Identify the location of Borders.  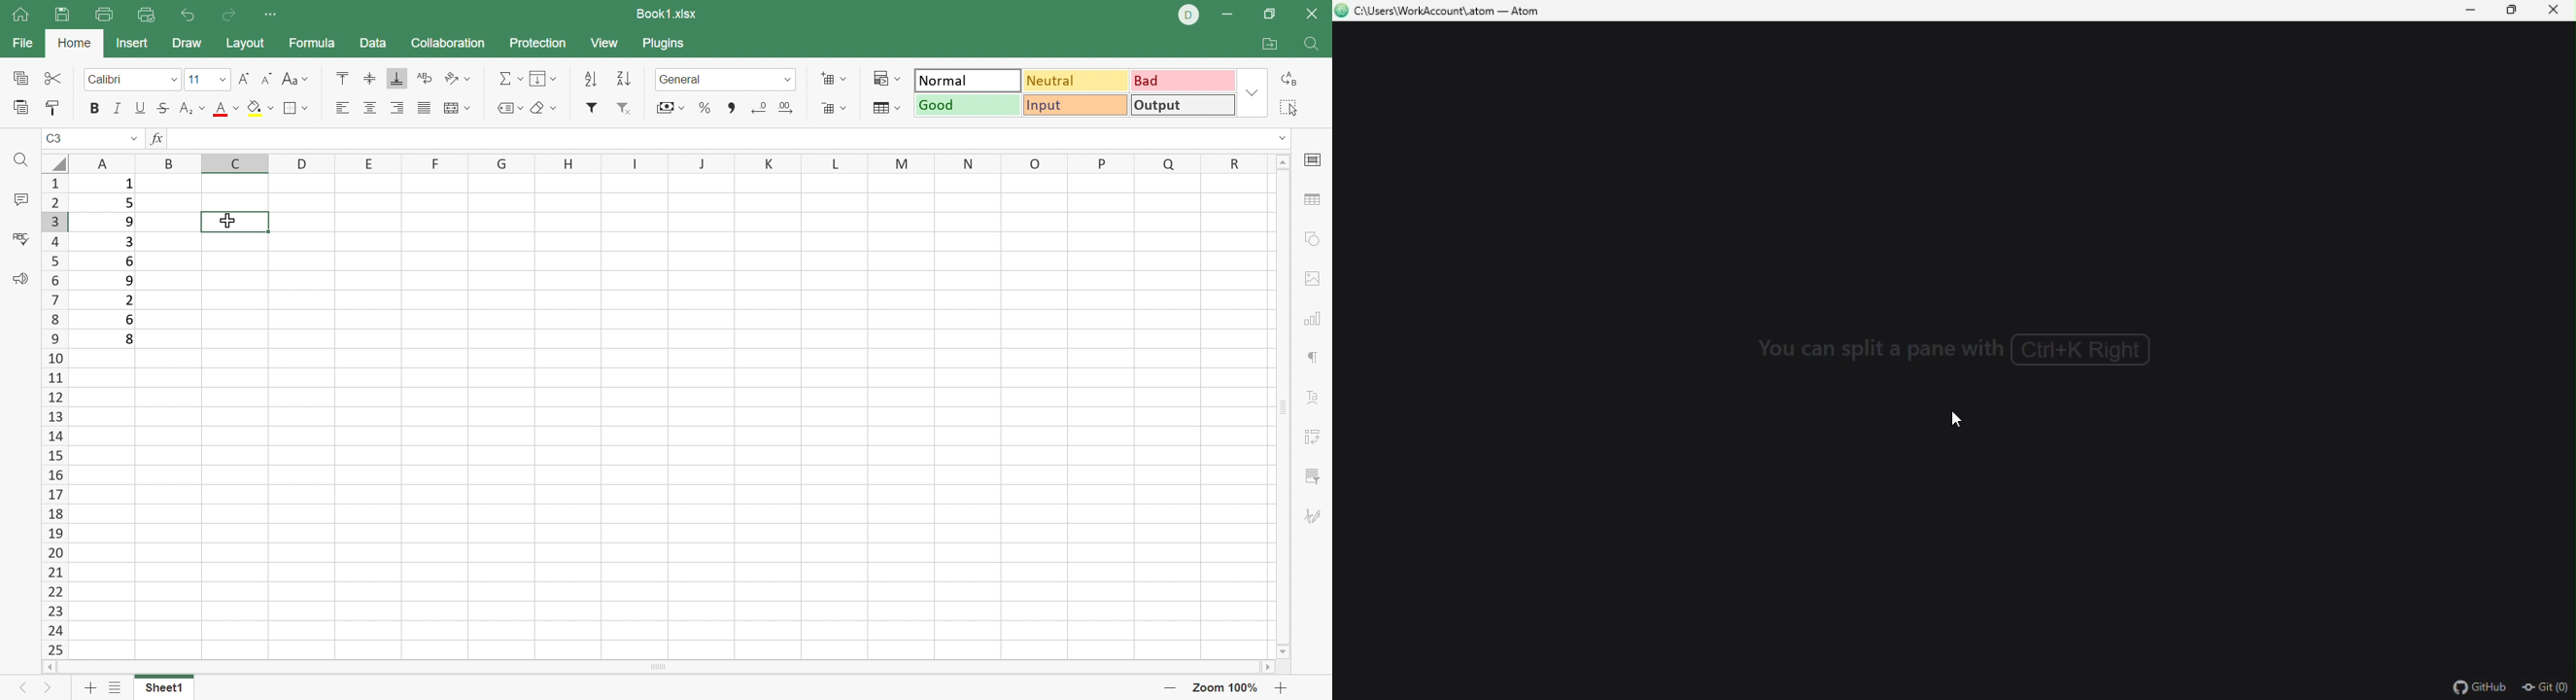
(298, 108).